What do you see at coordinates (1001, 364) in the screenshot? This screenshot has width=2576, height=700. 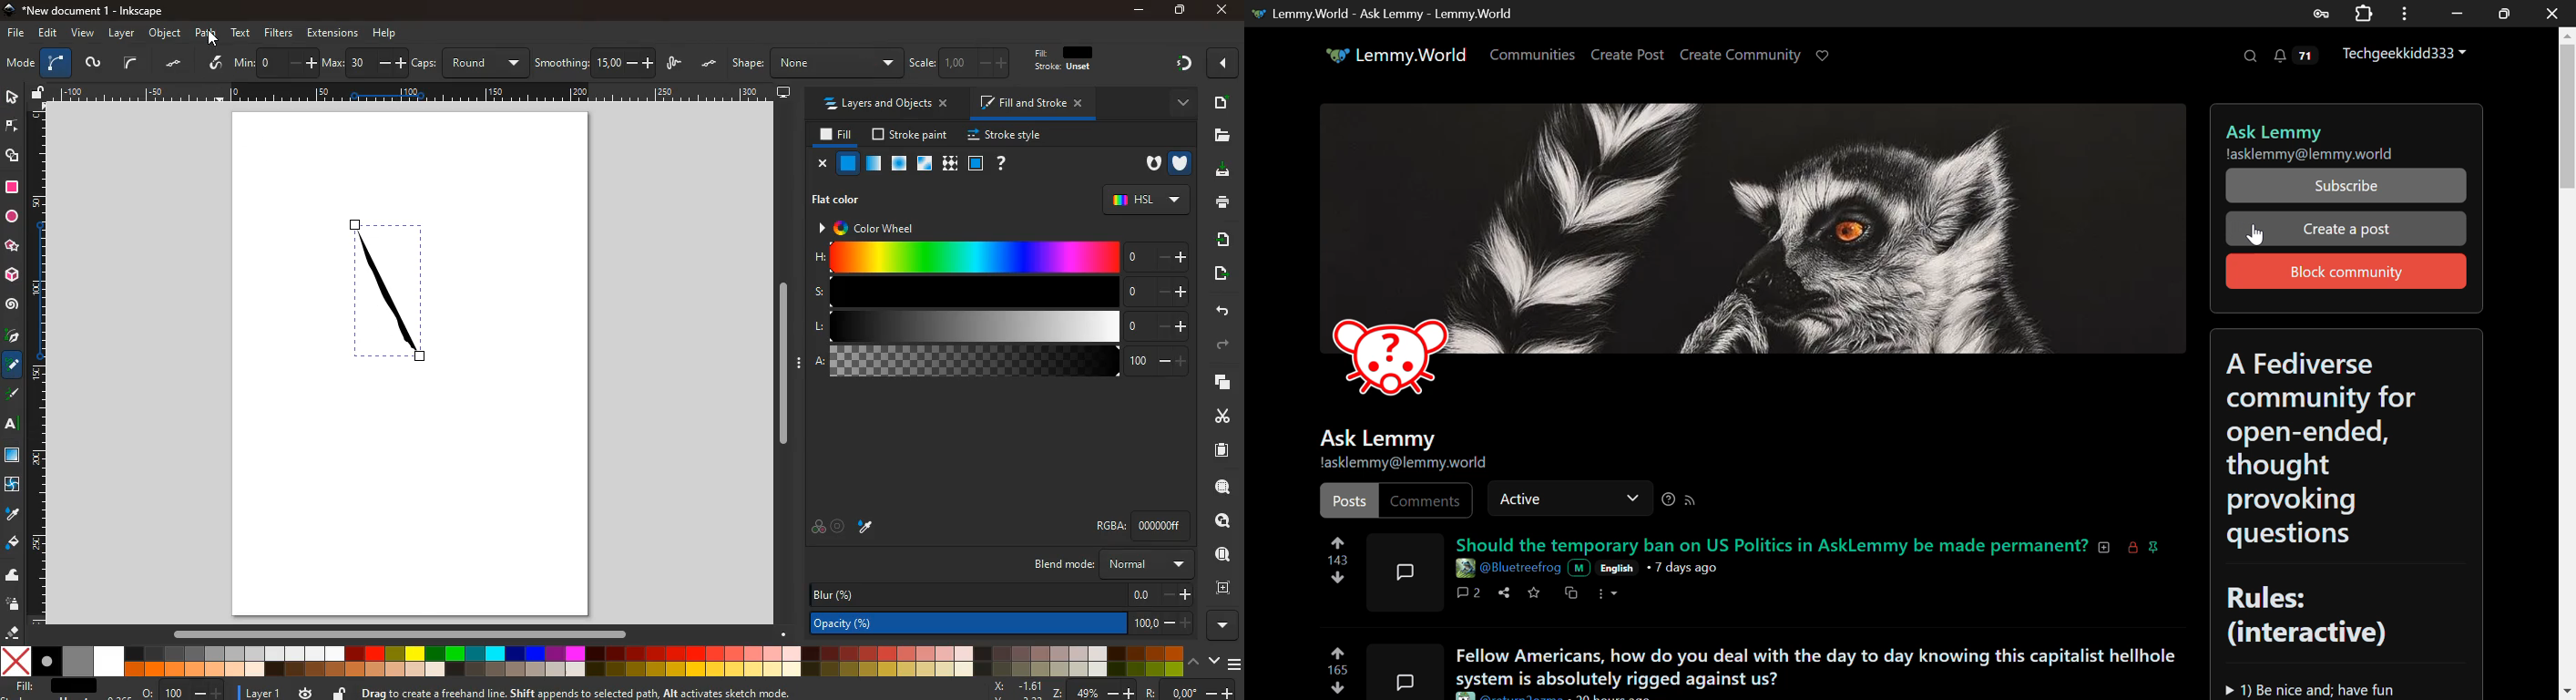 I see `a` at bounding box center [1001, 364].